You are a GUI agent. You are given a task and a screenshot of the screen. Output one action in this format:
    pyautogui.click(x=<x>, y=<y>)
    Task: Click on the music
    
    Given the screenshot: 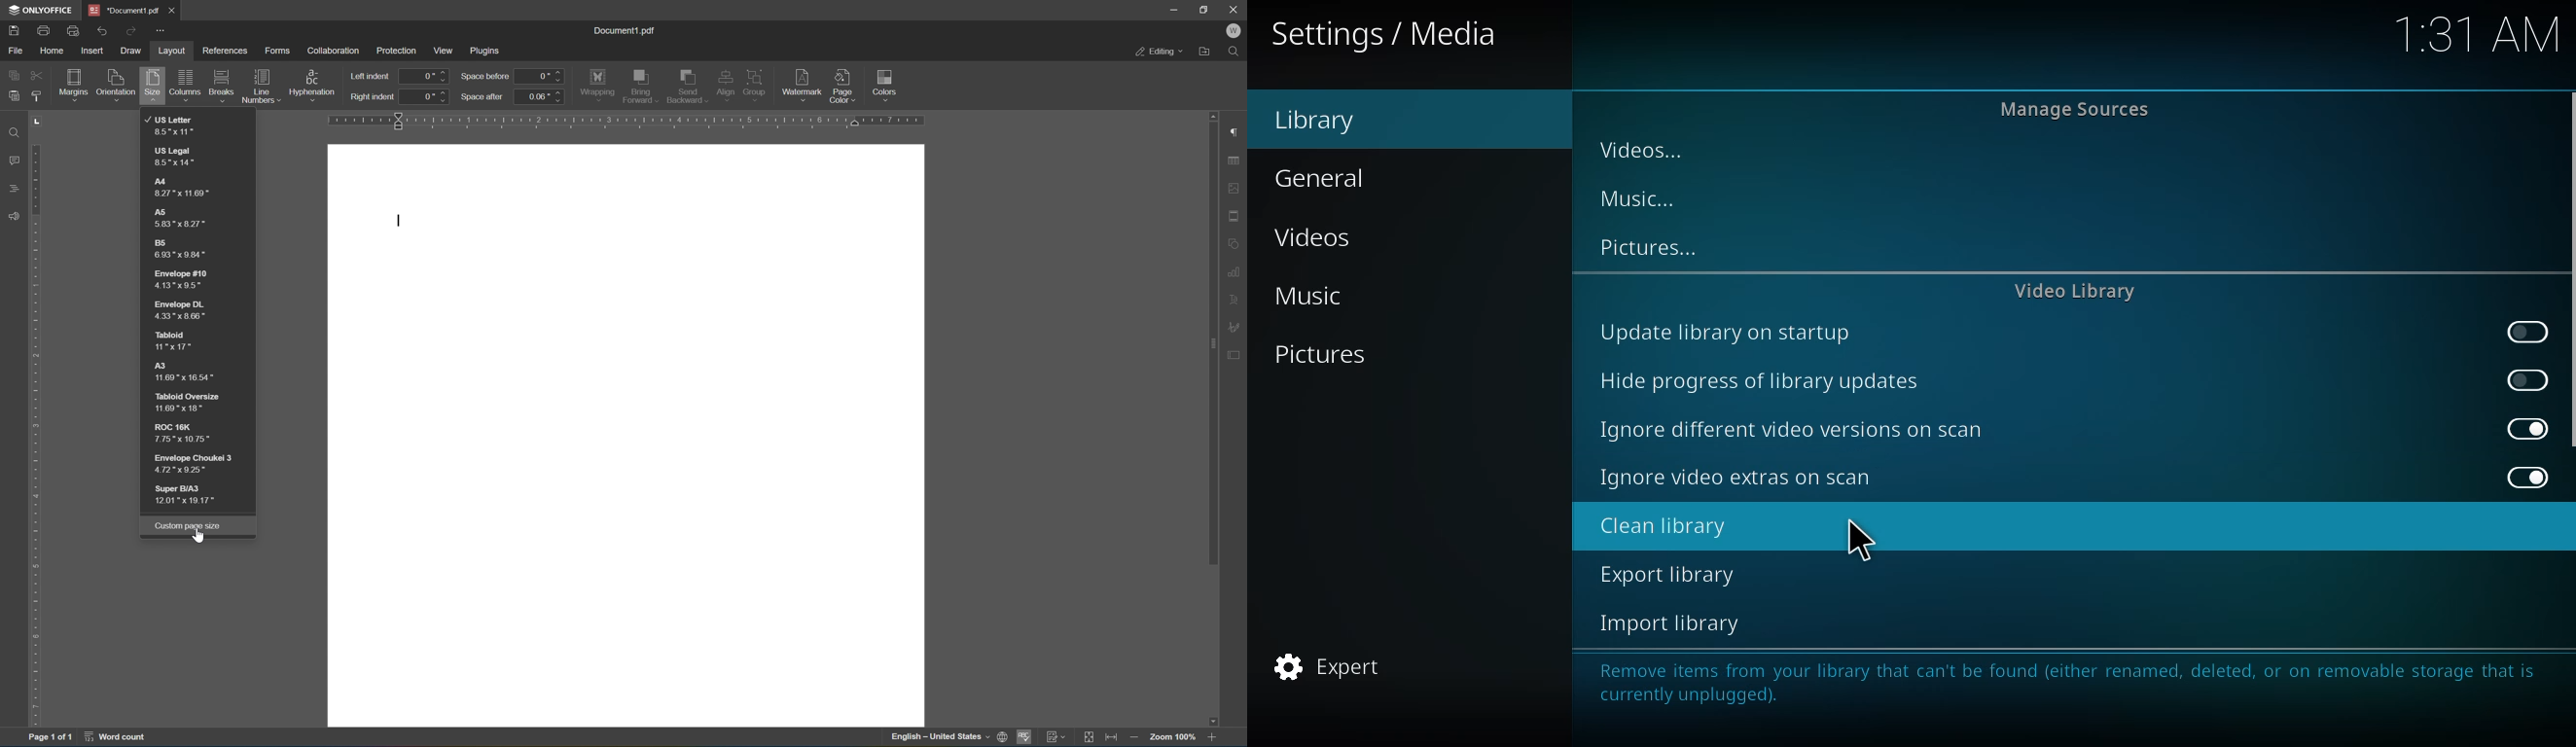 What is the action you would take?
    pyautogui.click(x=1644, y=197)
    